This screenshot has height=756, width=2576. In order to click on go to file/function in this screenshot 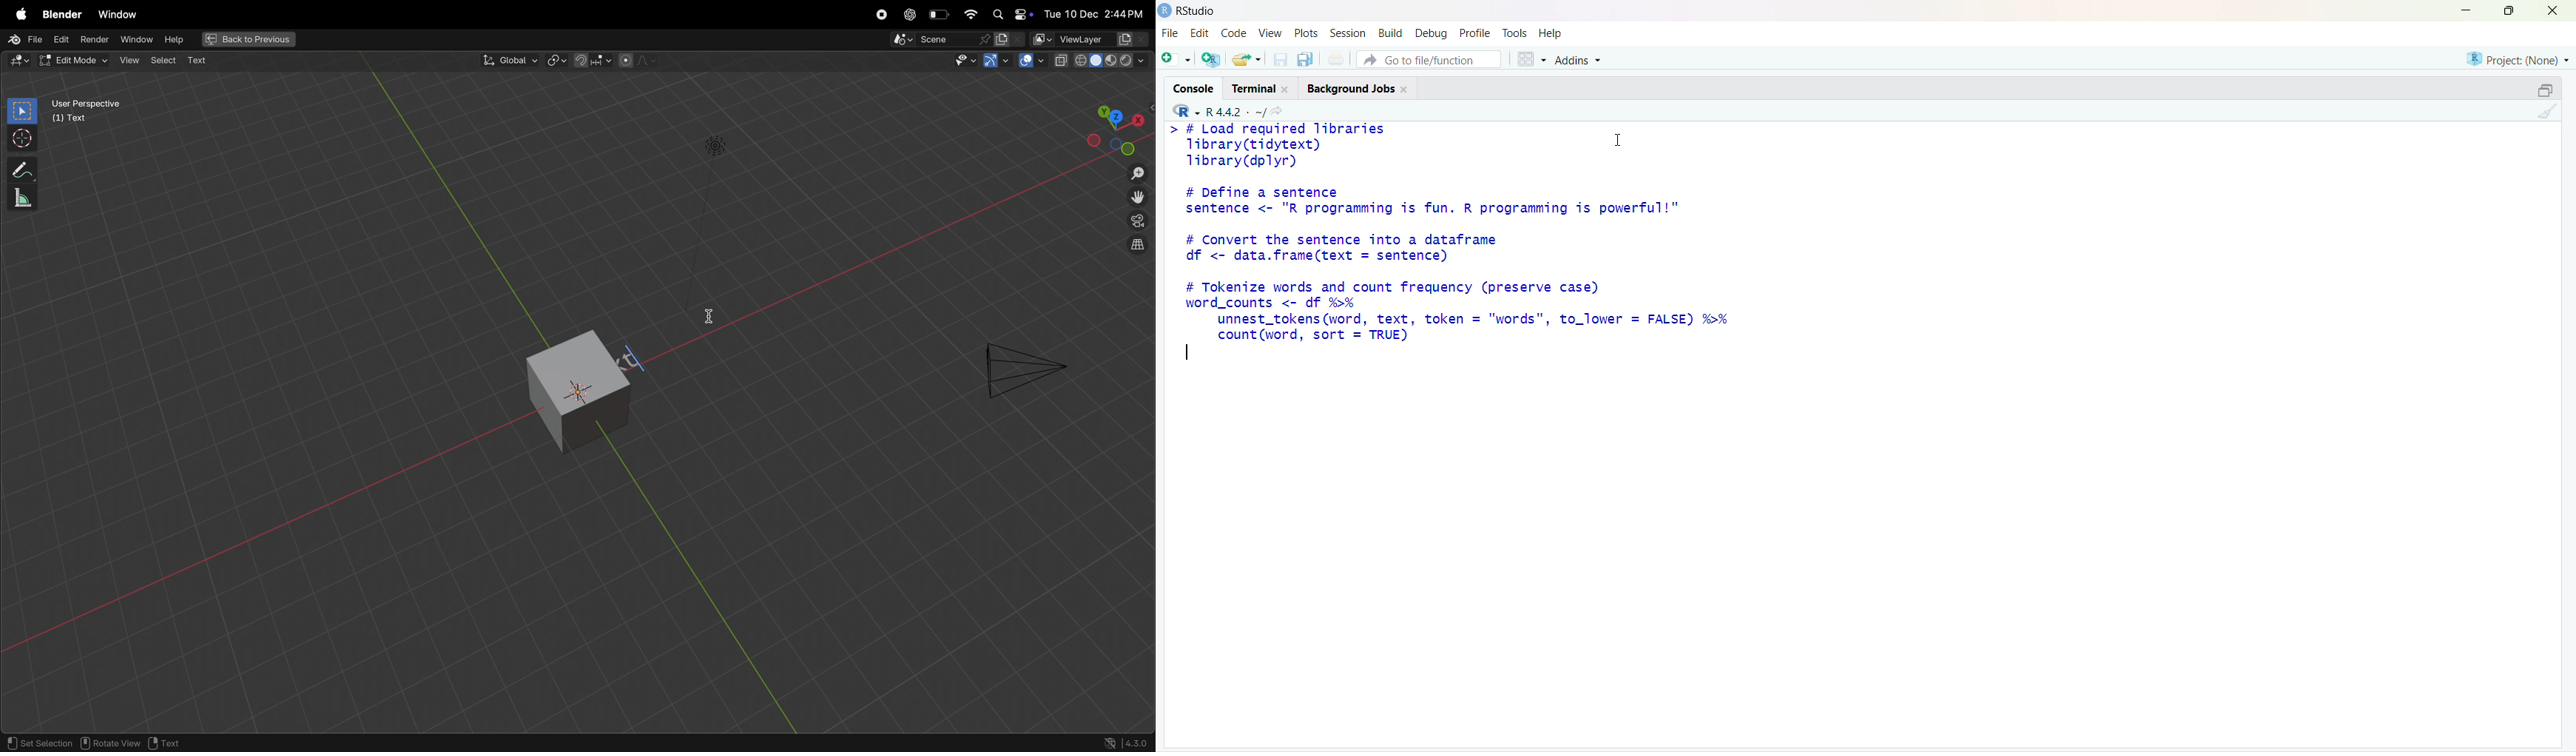, I will do `click(1429, 60)`.